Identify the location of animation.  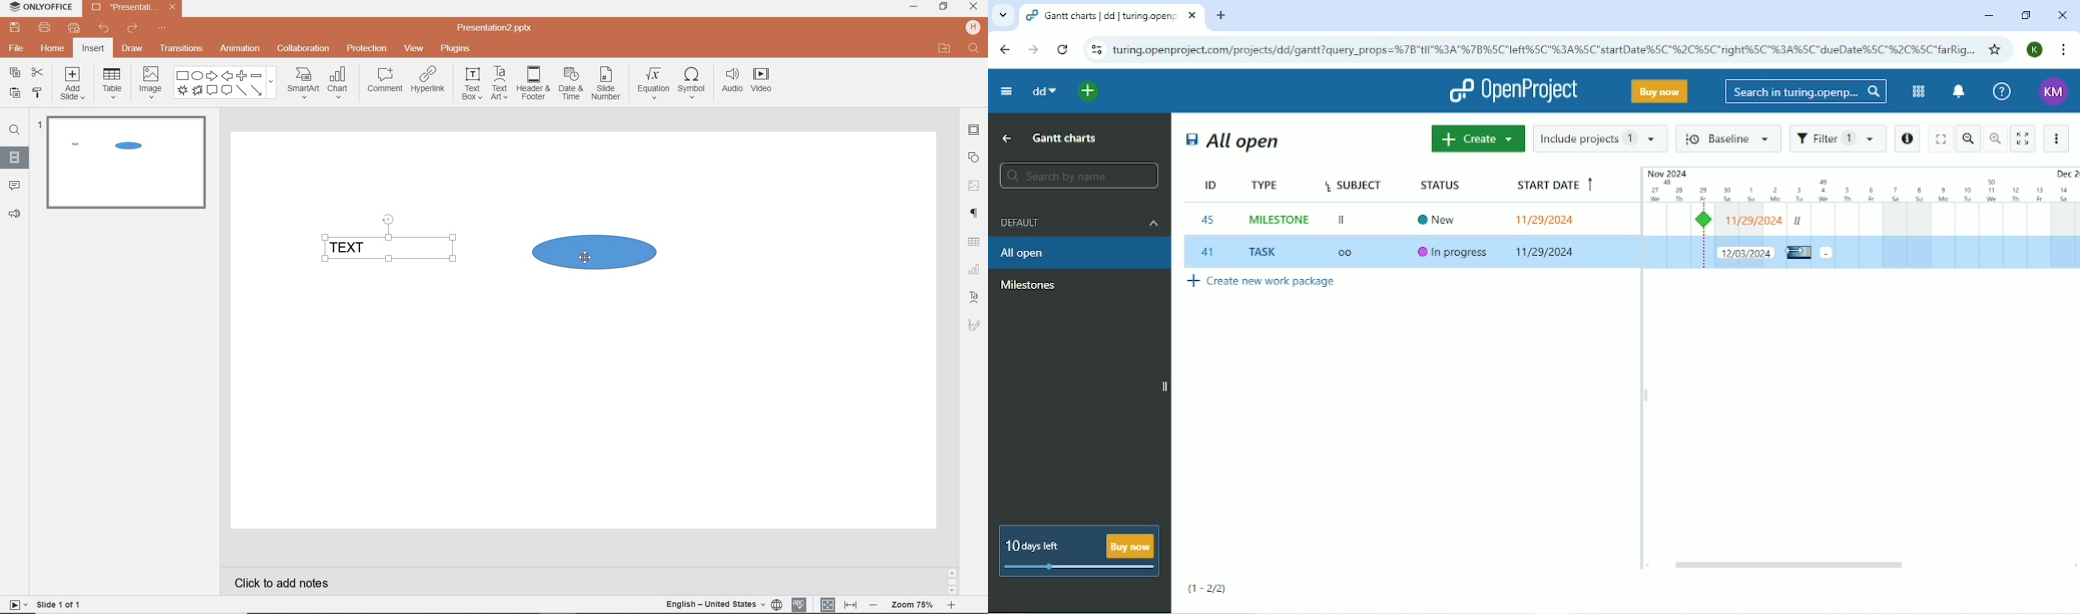
(239, 49).